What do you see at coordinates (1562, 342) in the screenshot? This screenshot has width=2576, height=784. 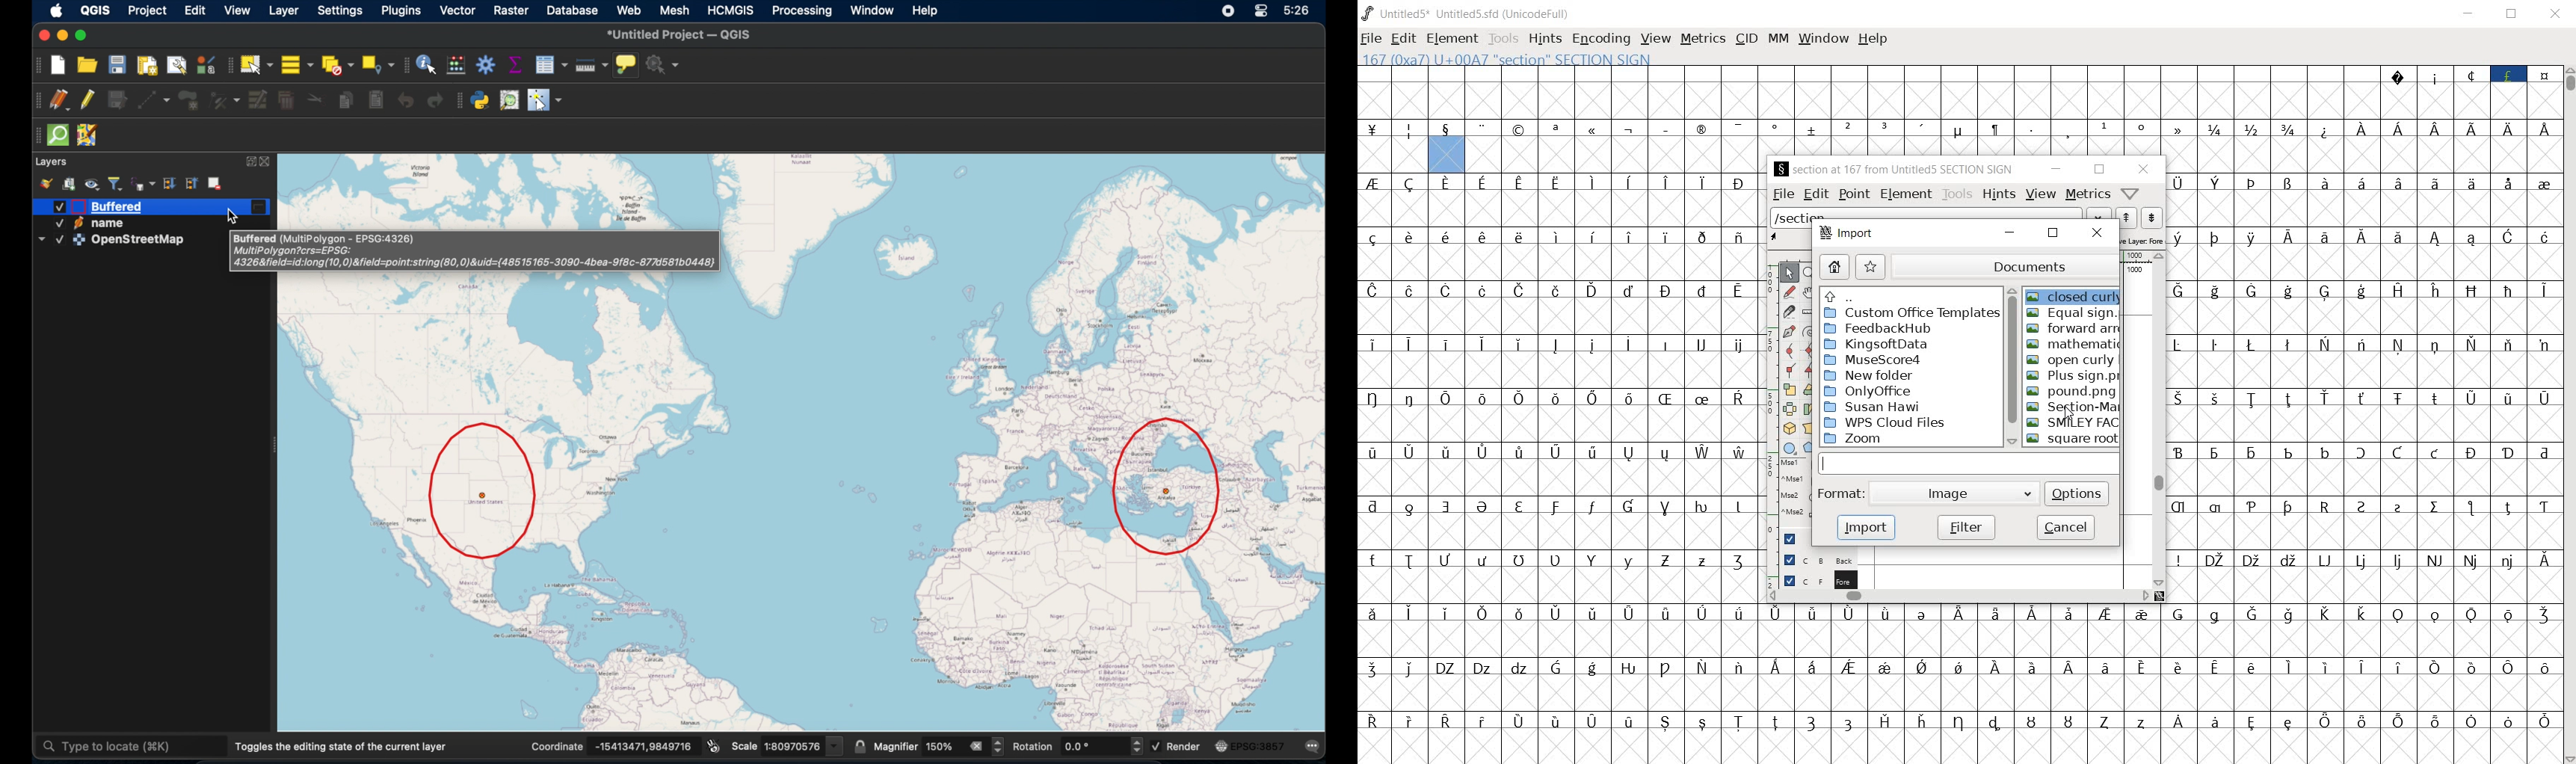 I see `` at bounding box center [1562, 342].